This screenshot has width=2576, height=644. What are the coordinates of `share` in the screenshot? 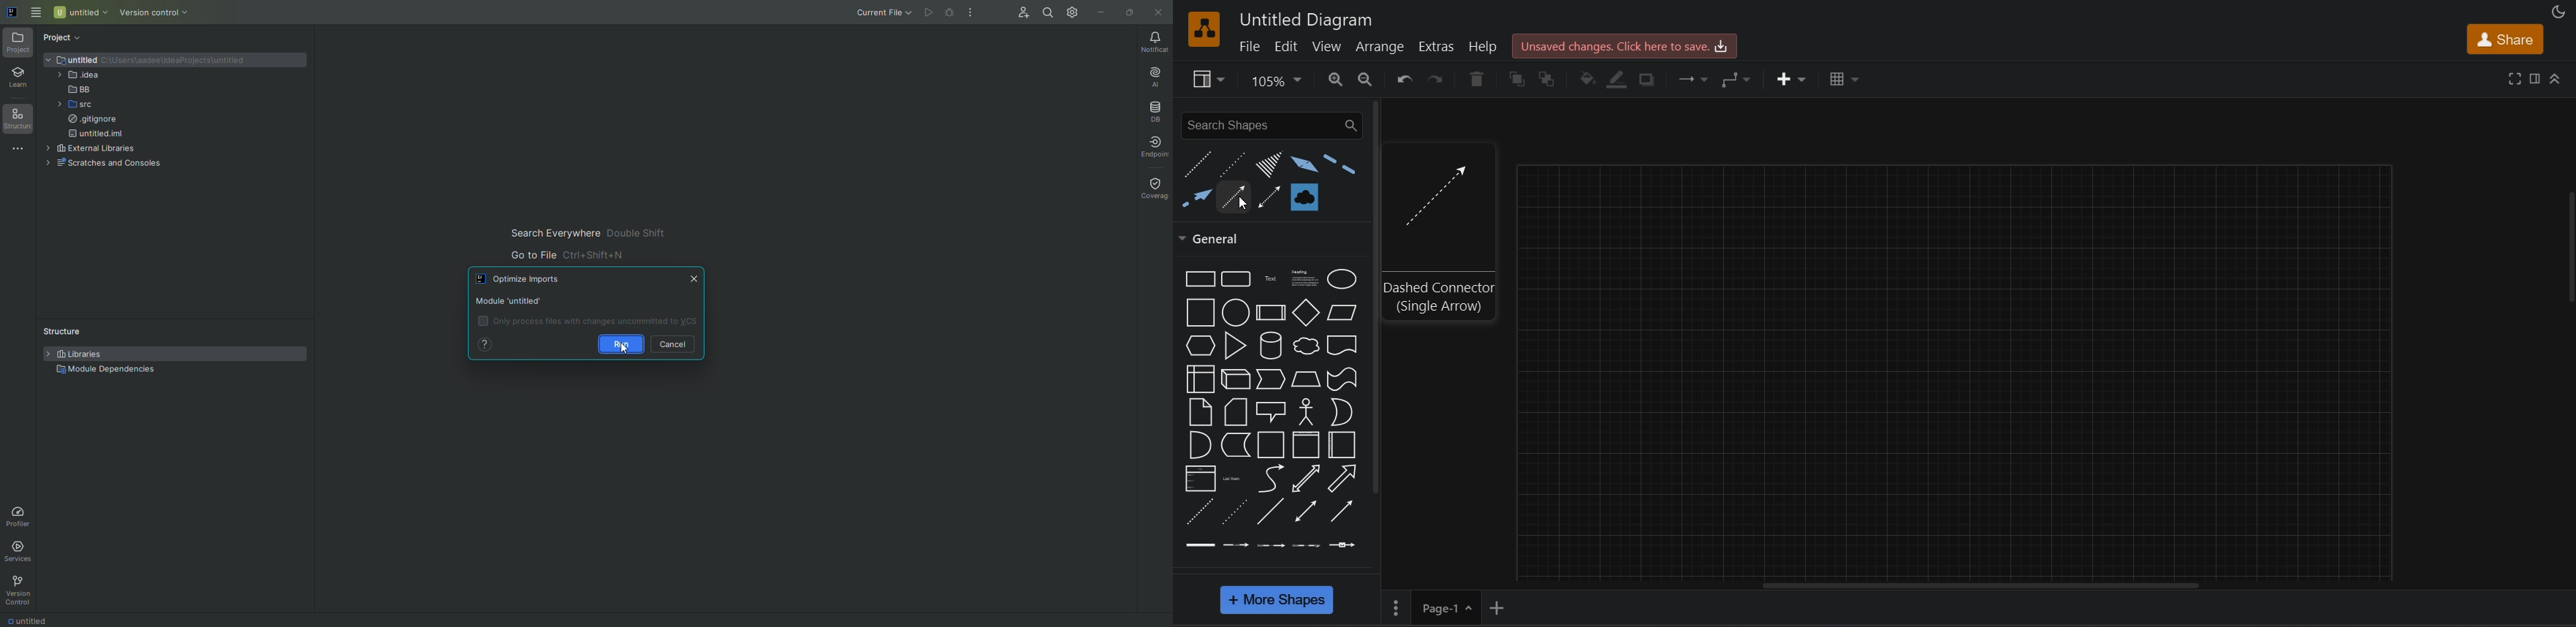 It's located at (2500, 39).